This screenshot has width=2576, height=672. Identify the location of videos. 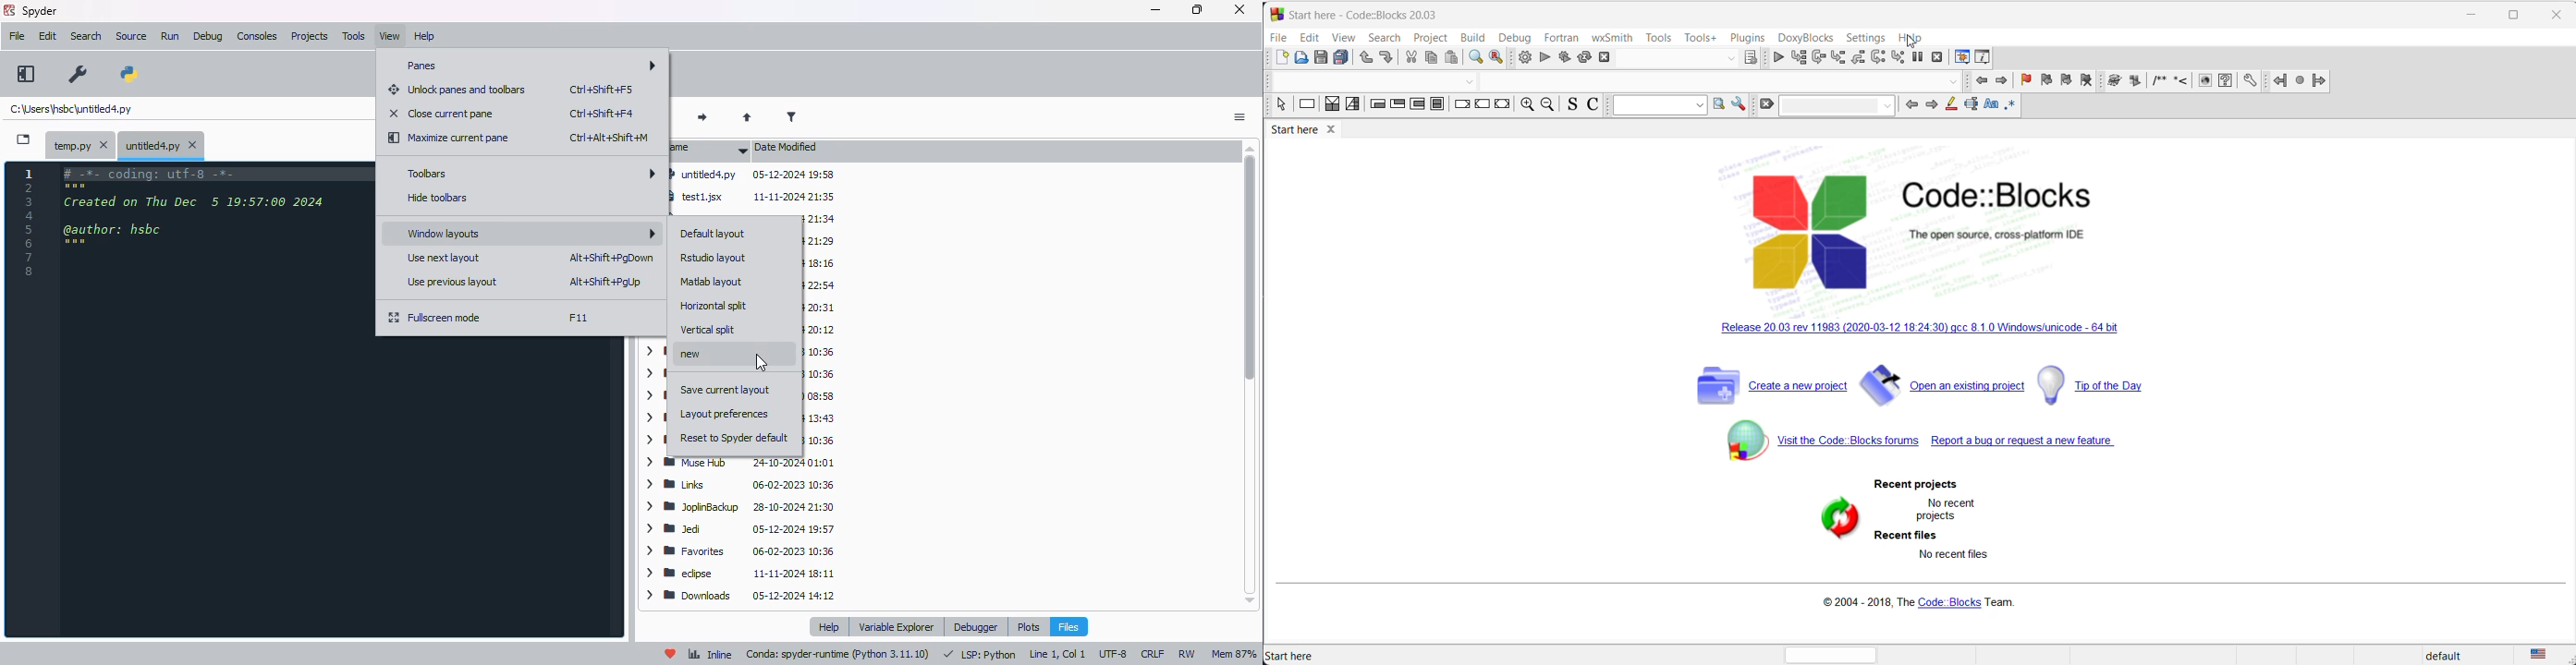
(818, 285).